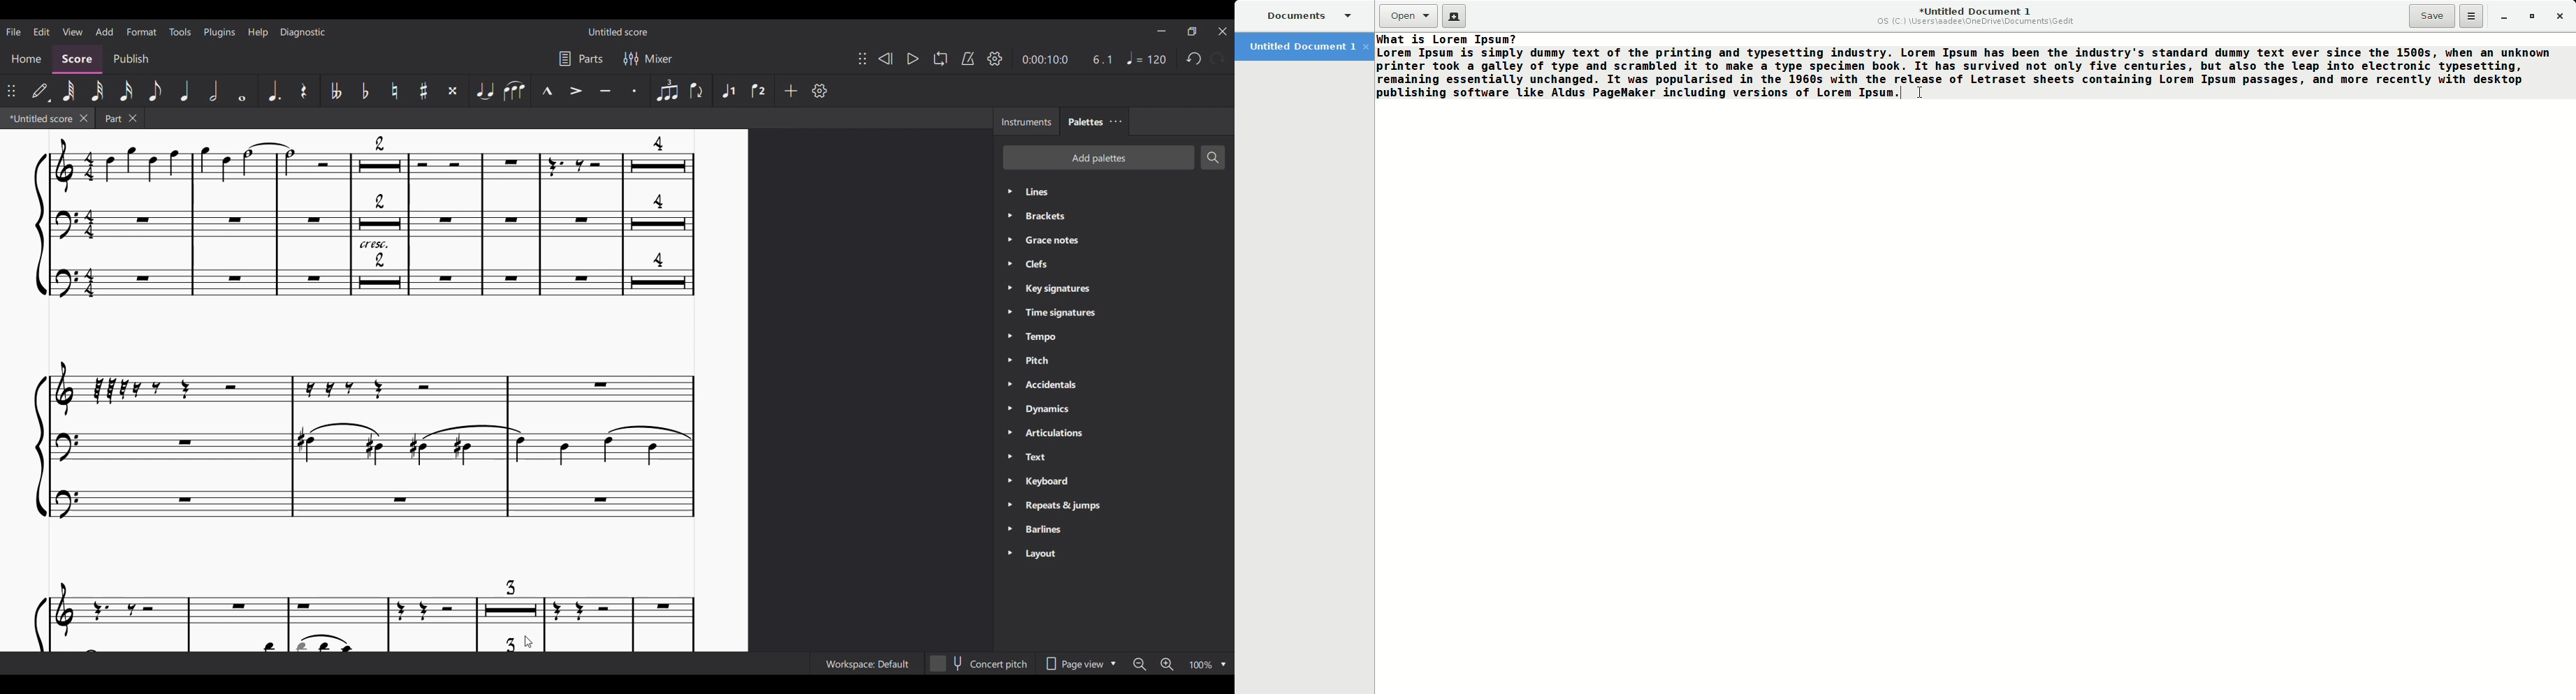 The width and height of the screenshot is (2576, 700). I want to click on Close, so click(2560, 15).